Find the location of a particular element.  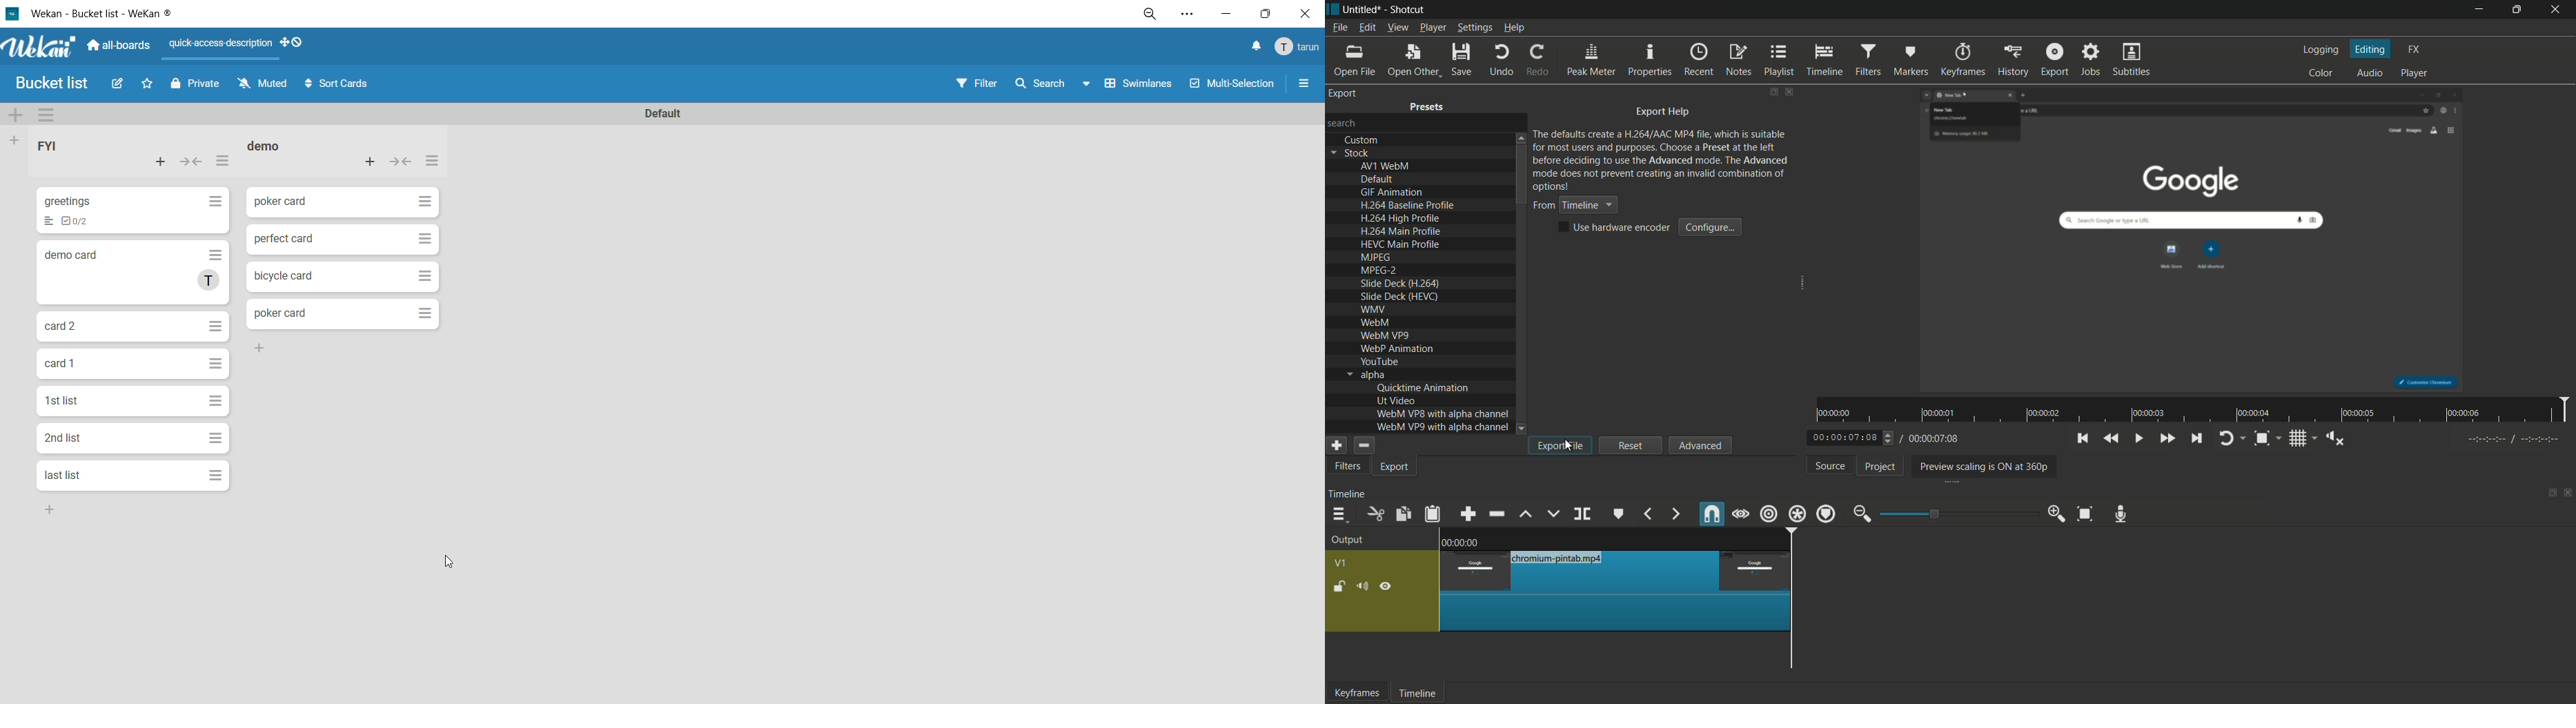

preview video is located at coordinates (2195, 240).